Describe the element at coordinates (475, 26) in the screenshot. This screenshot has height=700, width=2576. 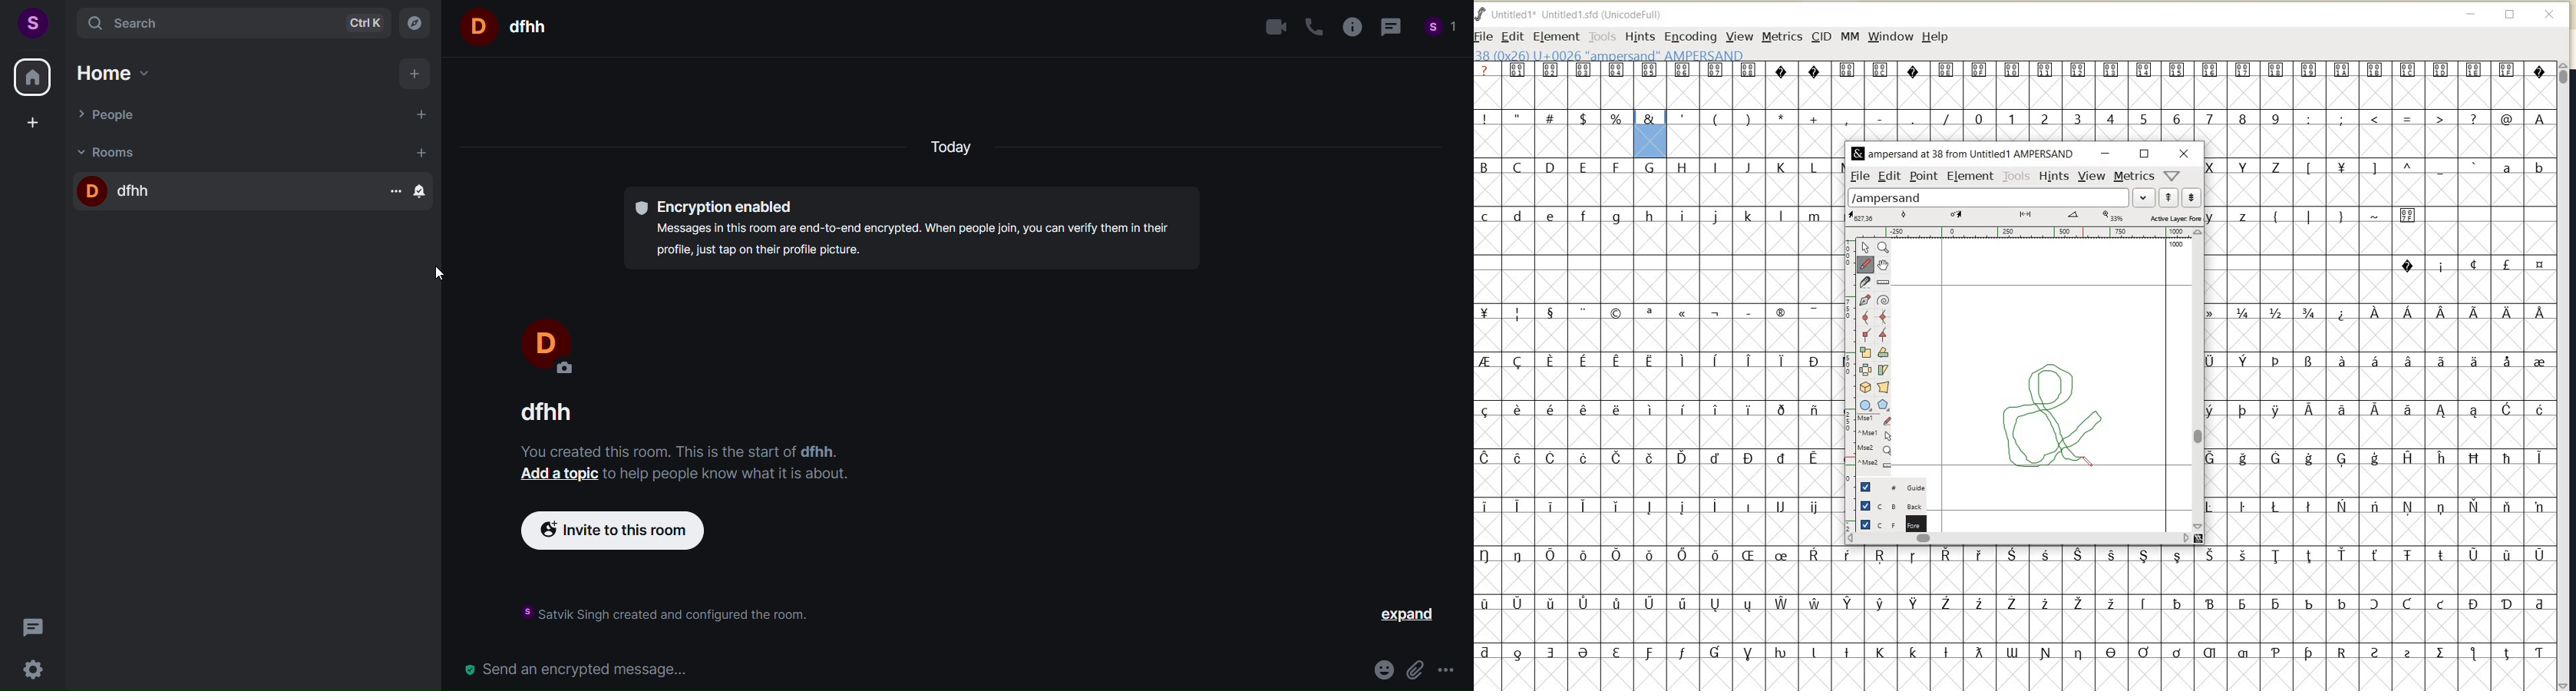
I see `Room DP` at that location.